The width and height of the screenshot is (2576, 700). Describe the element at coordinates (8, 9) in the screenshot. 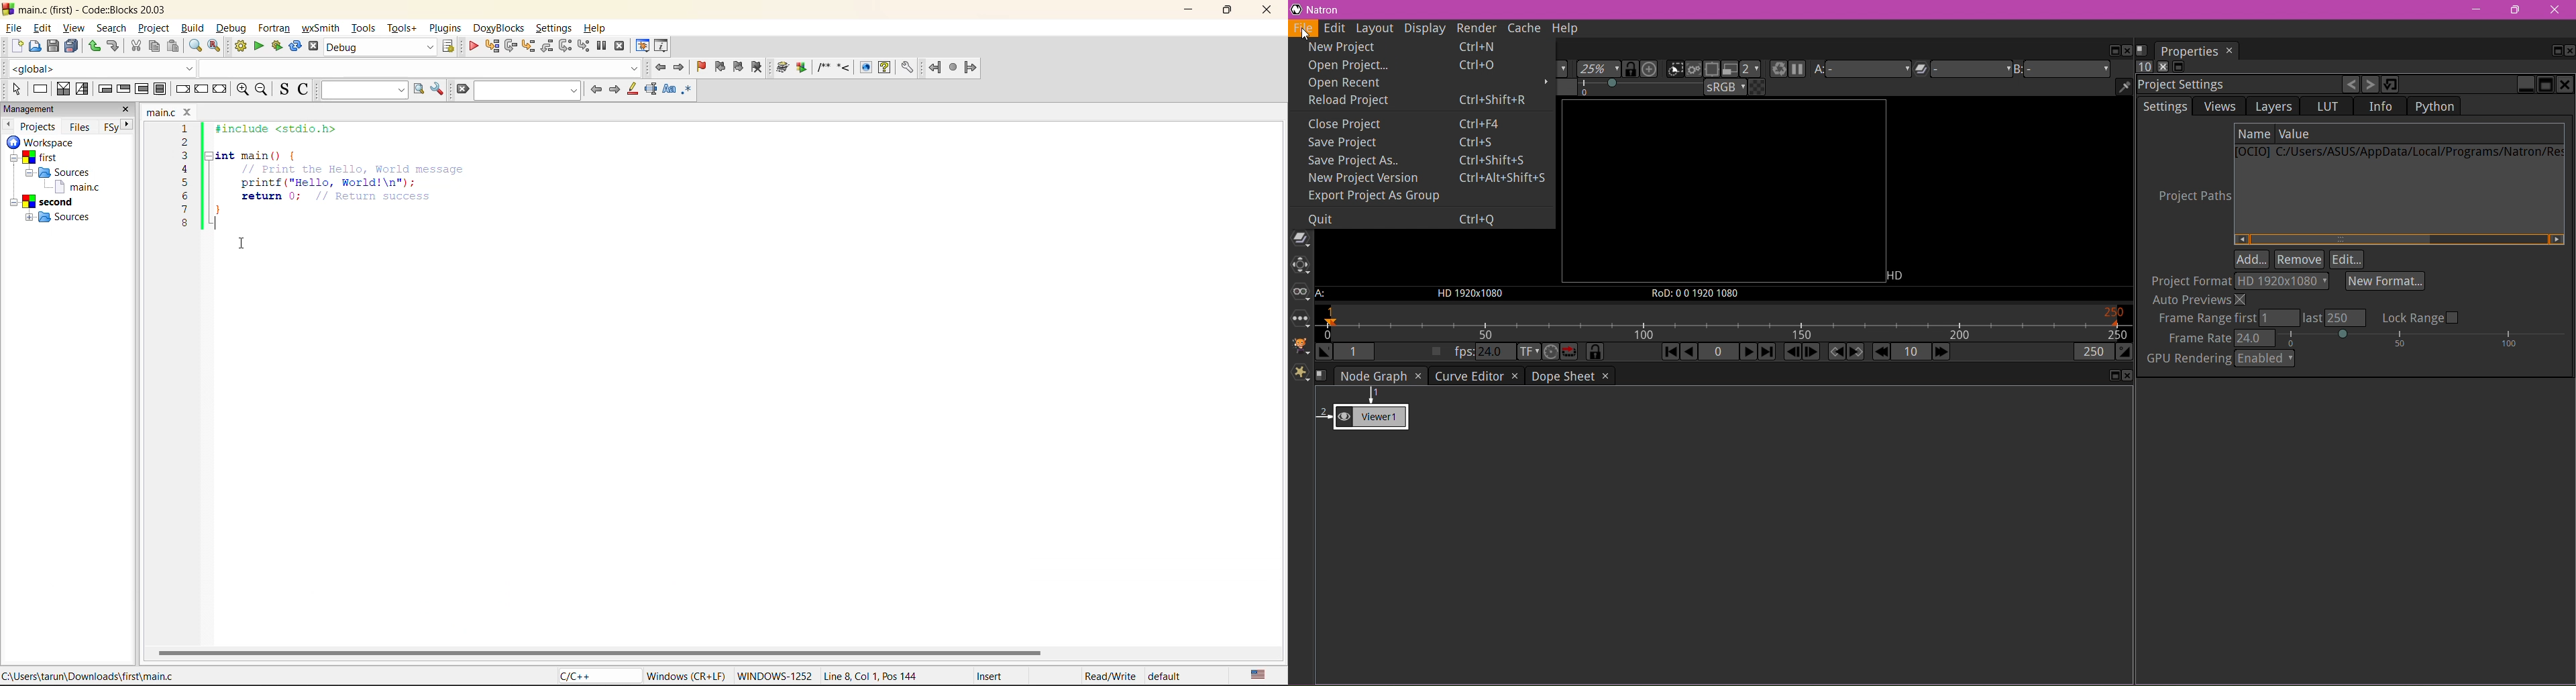

I see `code:blocks logo` at that location.